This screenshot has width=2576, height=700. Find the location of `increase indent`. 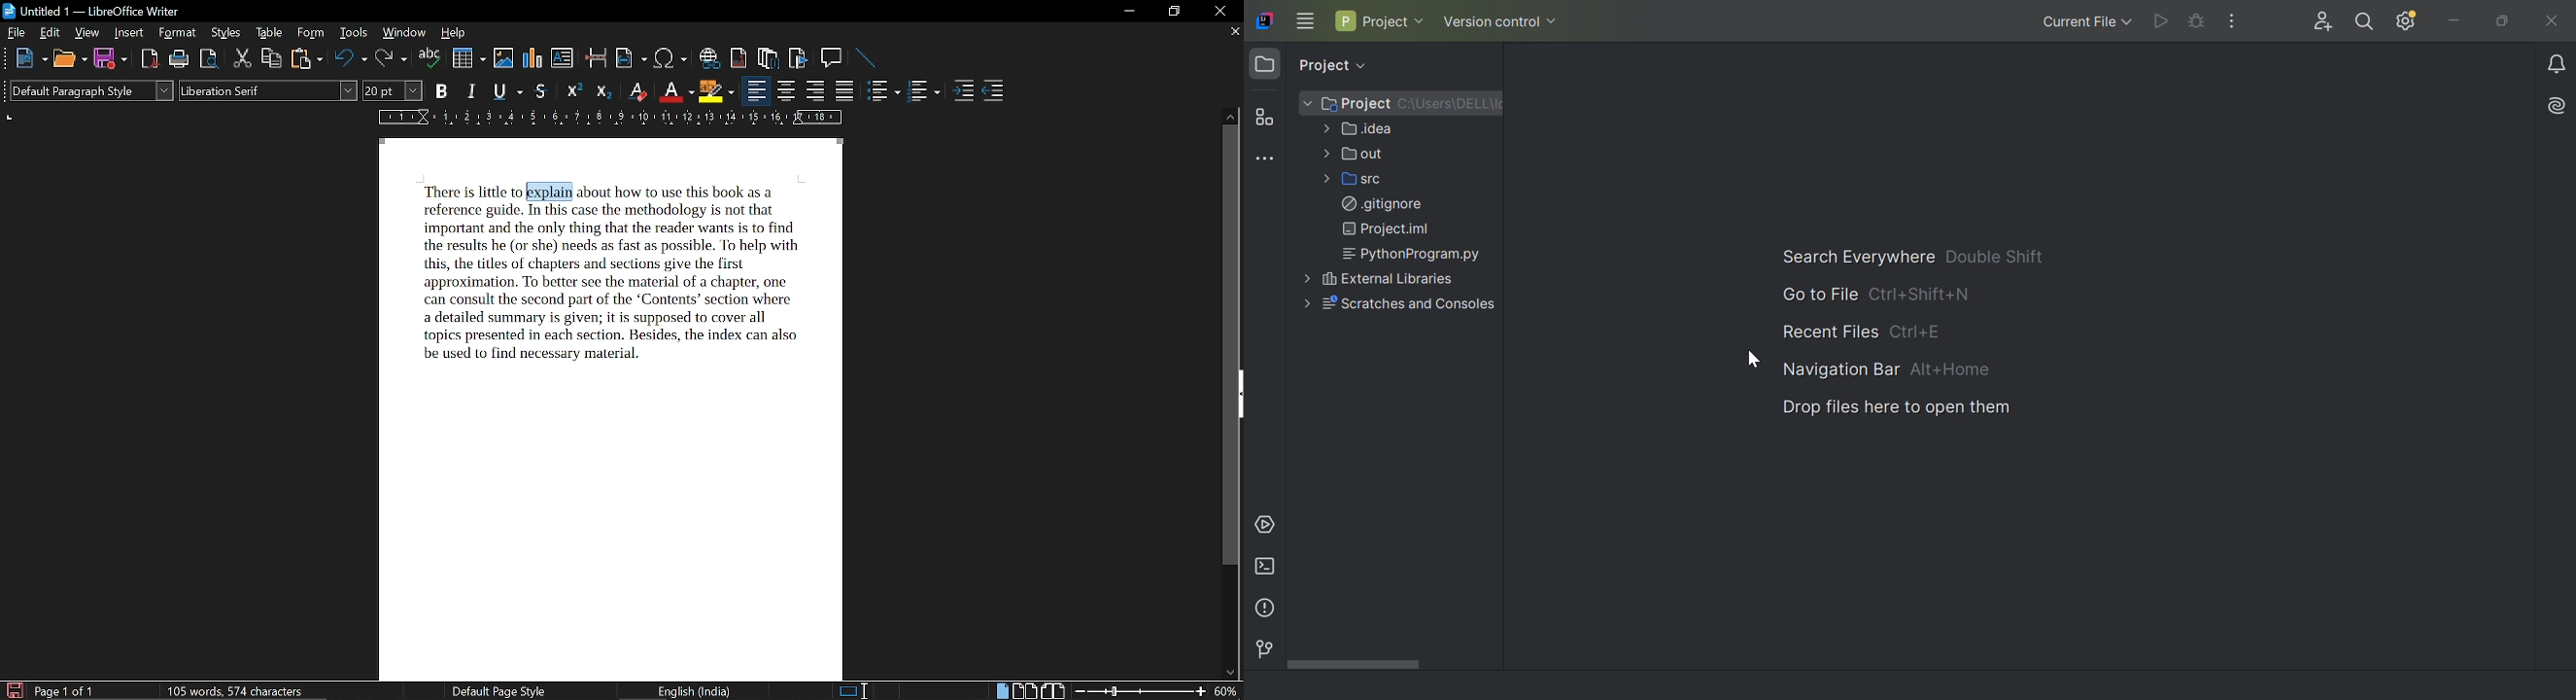

increase indent is located at coordinates (966, 91).